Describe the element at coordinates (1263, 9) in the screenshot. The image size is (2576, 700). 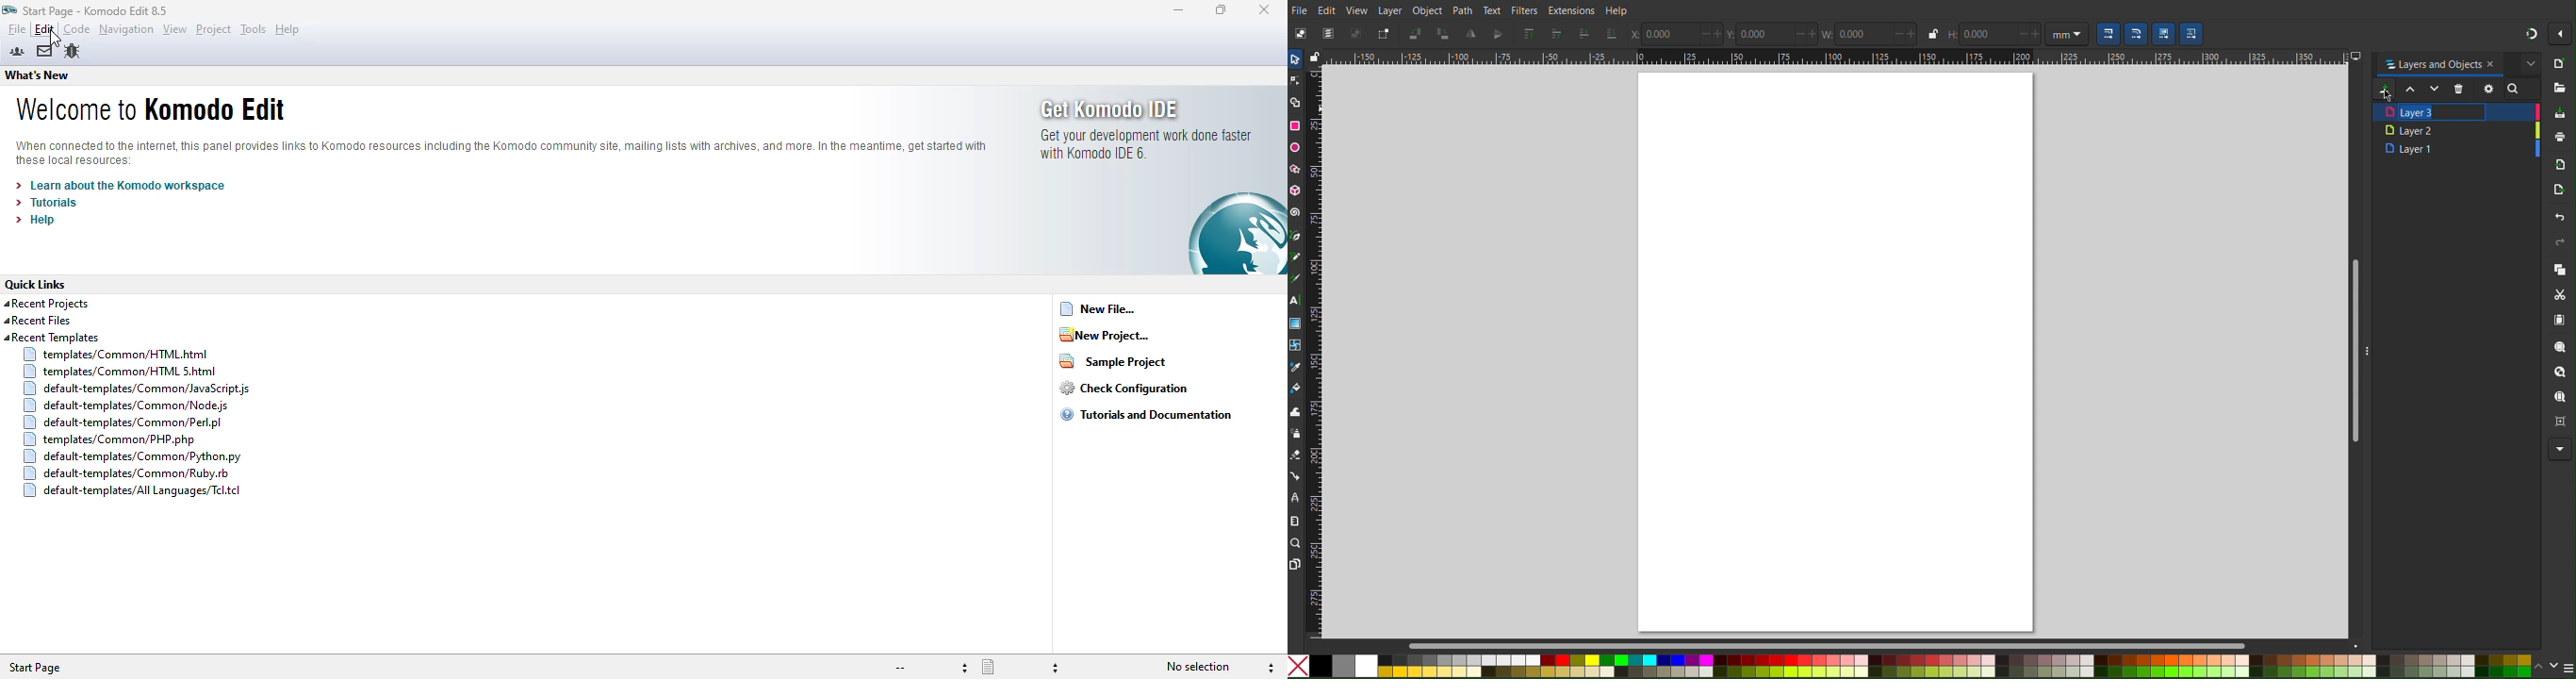
I see `close` at that location.